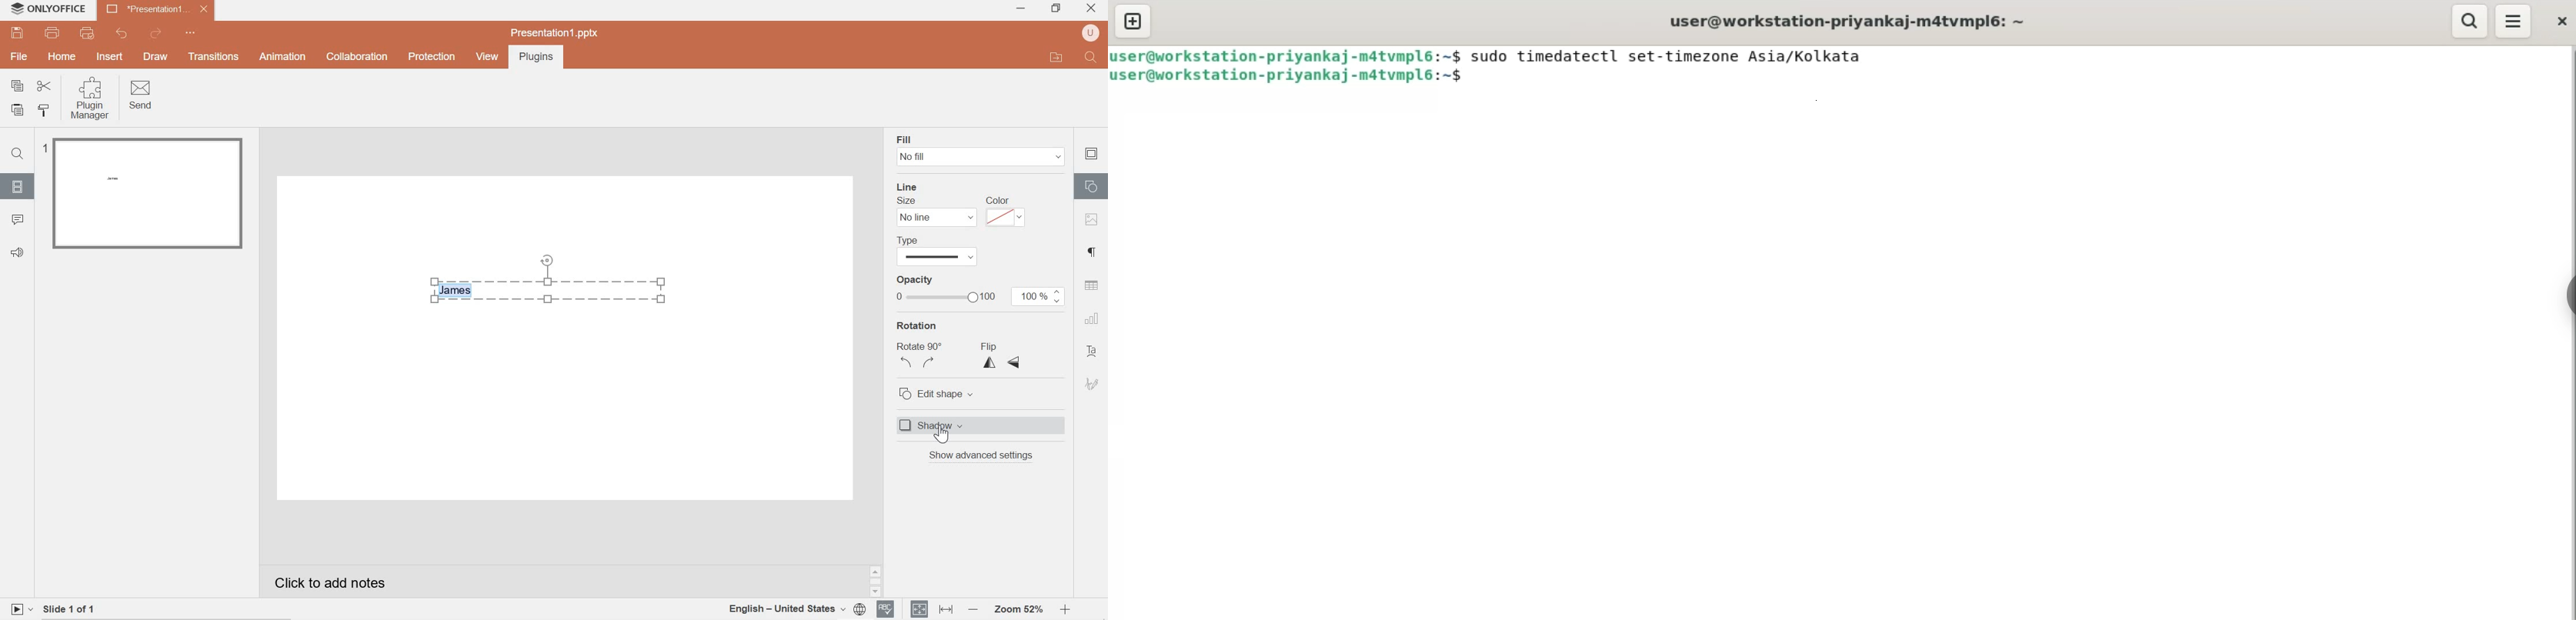  Describe the element at coordinates (20, 155) in the screenshot. I see `Find` at that location.